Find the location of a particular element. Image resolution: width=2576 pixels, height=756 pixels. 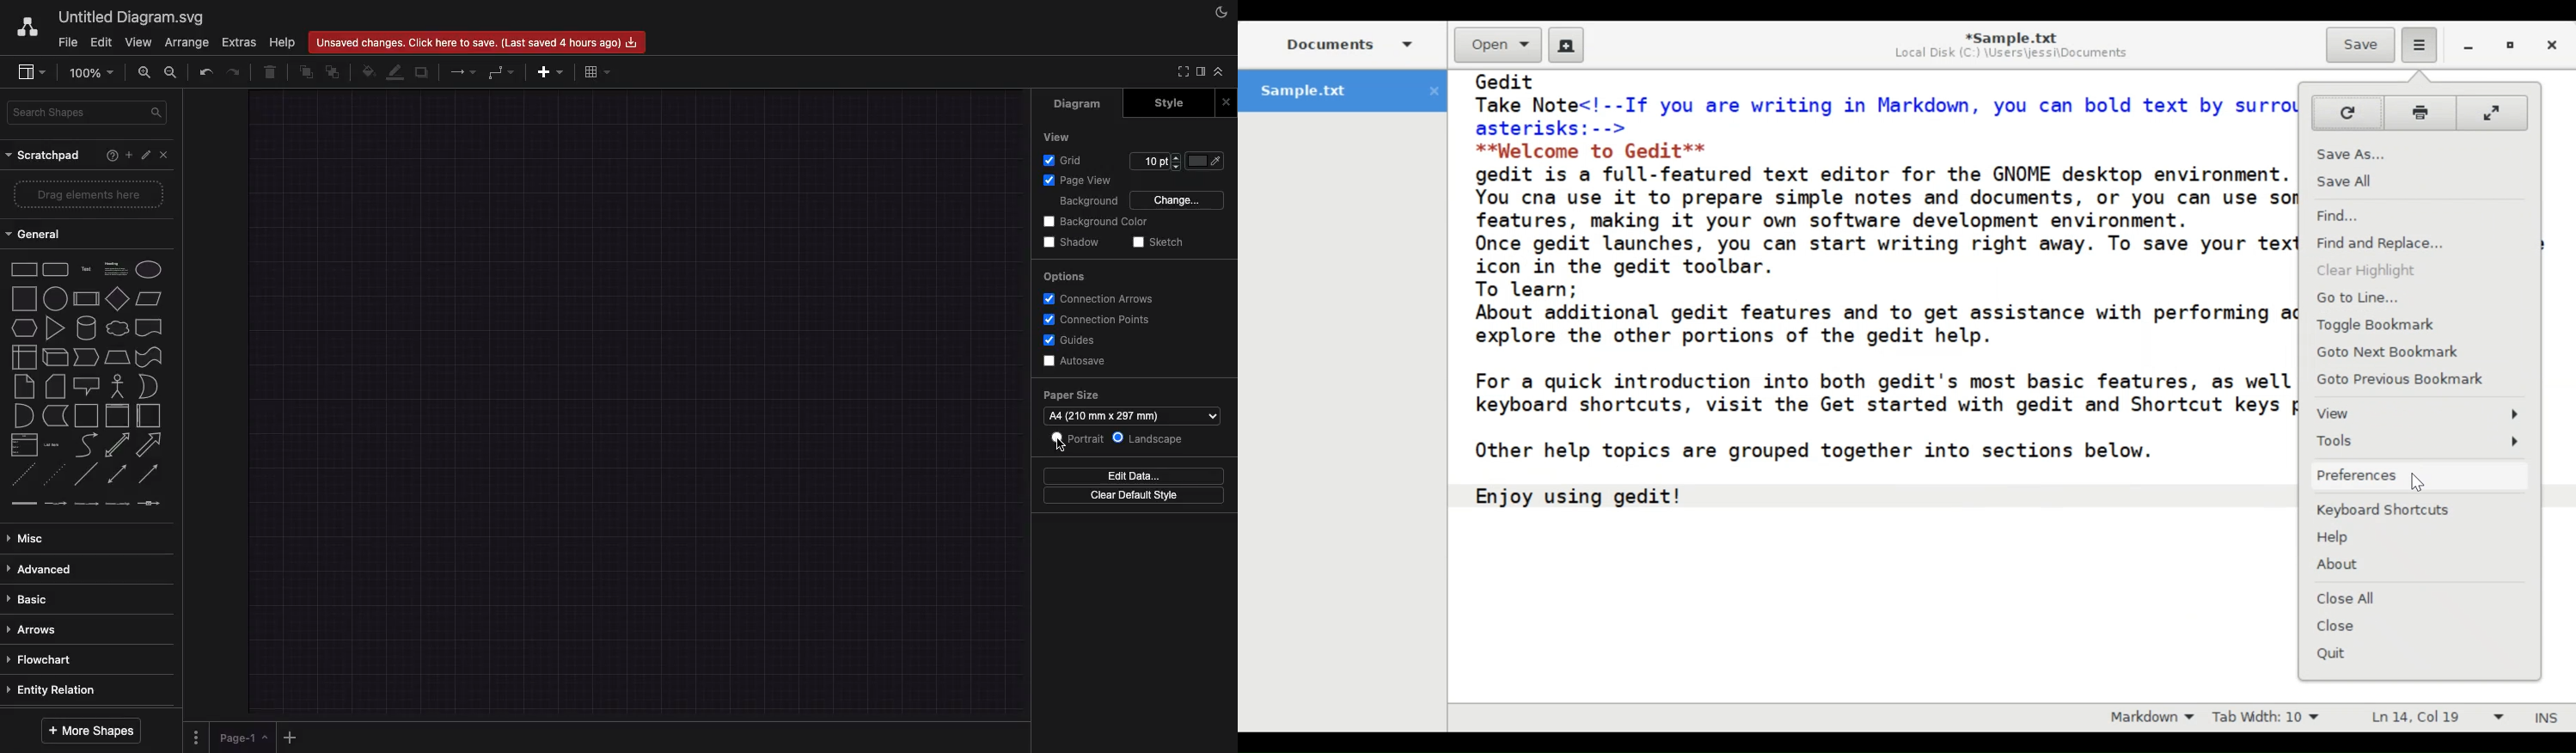

Options is located at coordinates (197, 734).